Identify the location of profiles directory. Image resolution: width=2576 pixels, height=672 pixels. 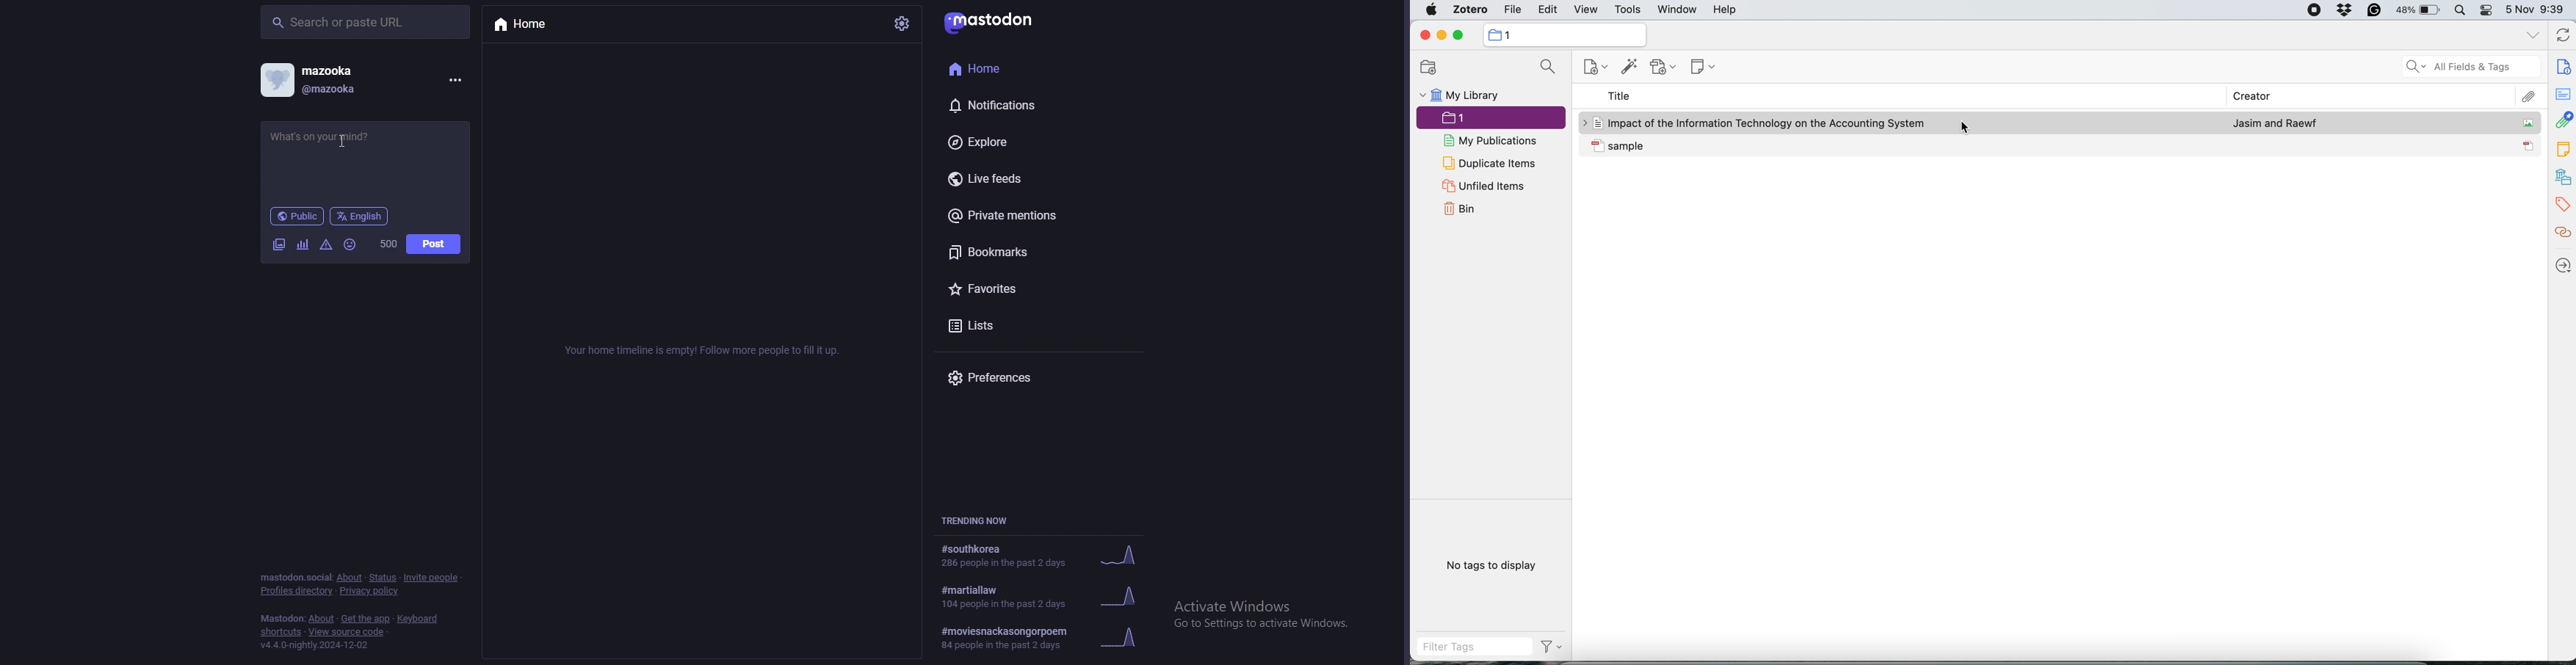
(297, 591).